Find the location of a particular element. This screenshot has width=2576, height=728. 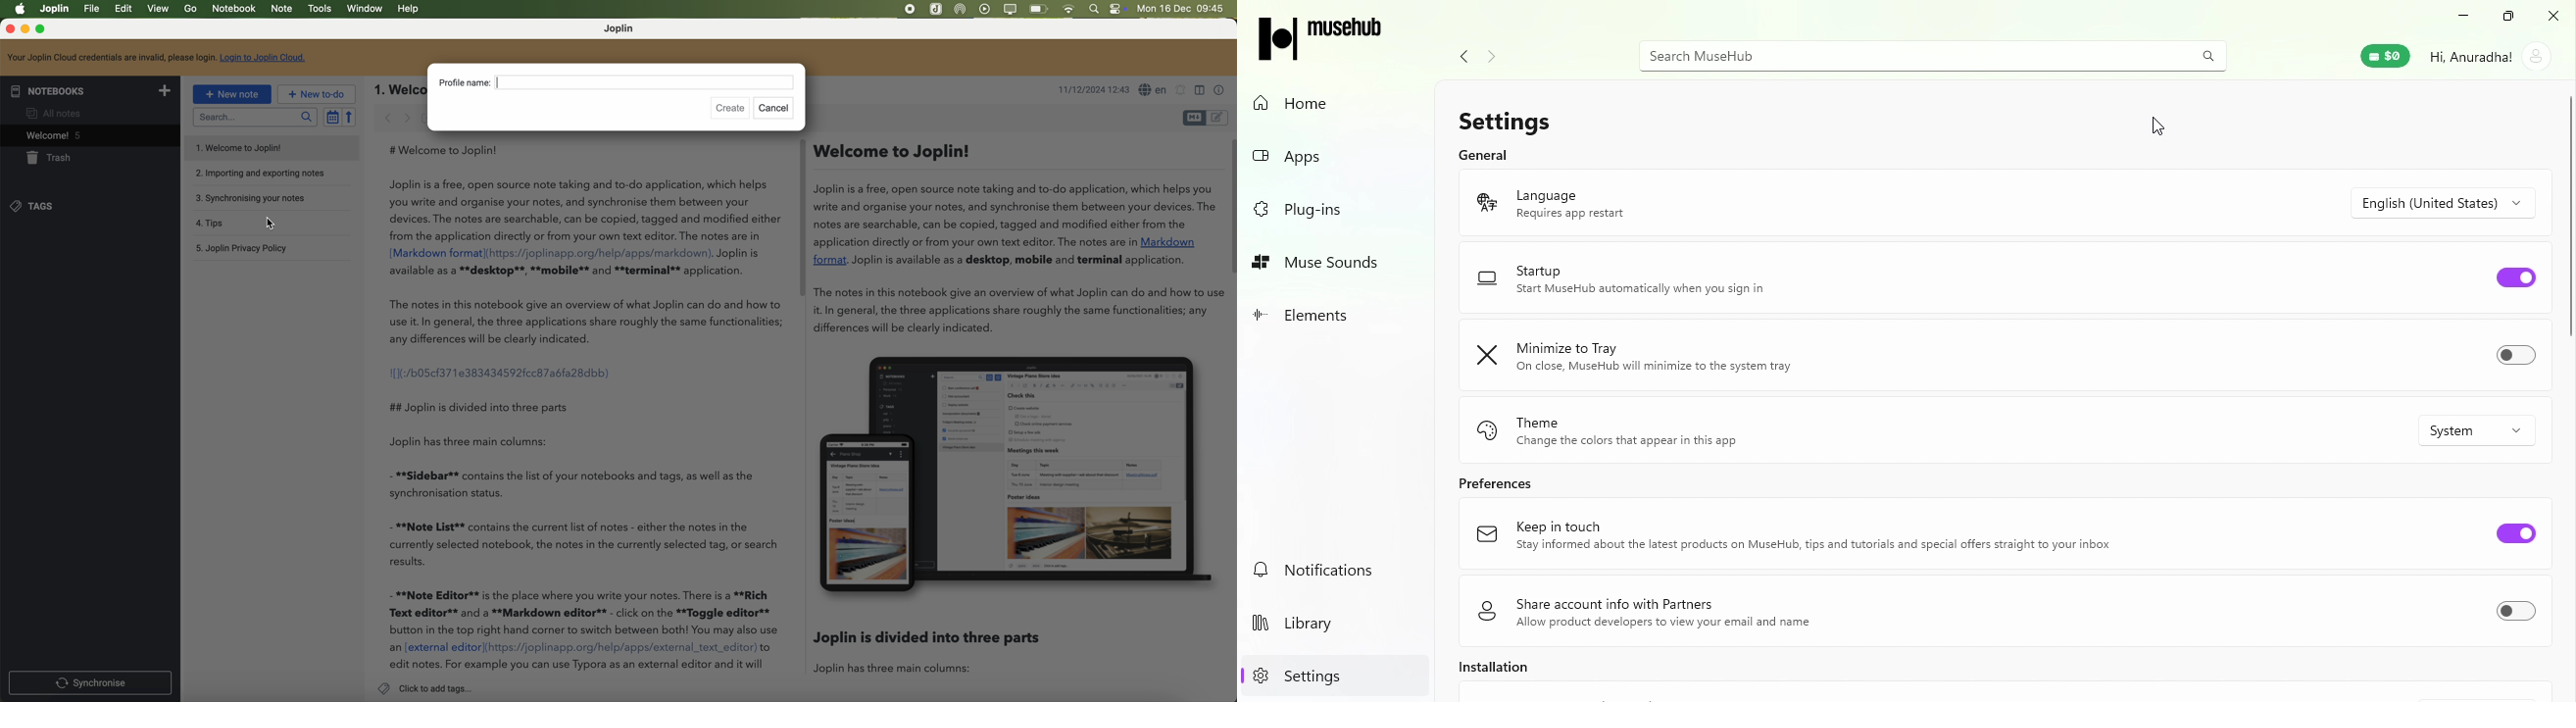

- **Sidebar** contains the list of your notebooks and tags, as well as the
synchronisation status. is located at coordinates (578, 484).